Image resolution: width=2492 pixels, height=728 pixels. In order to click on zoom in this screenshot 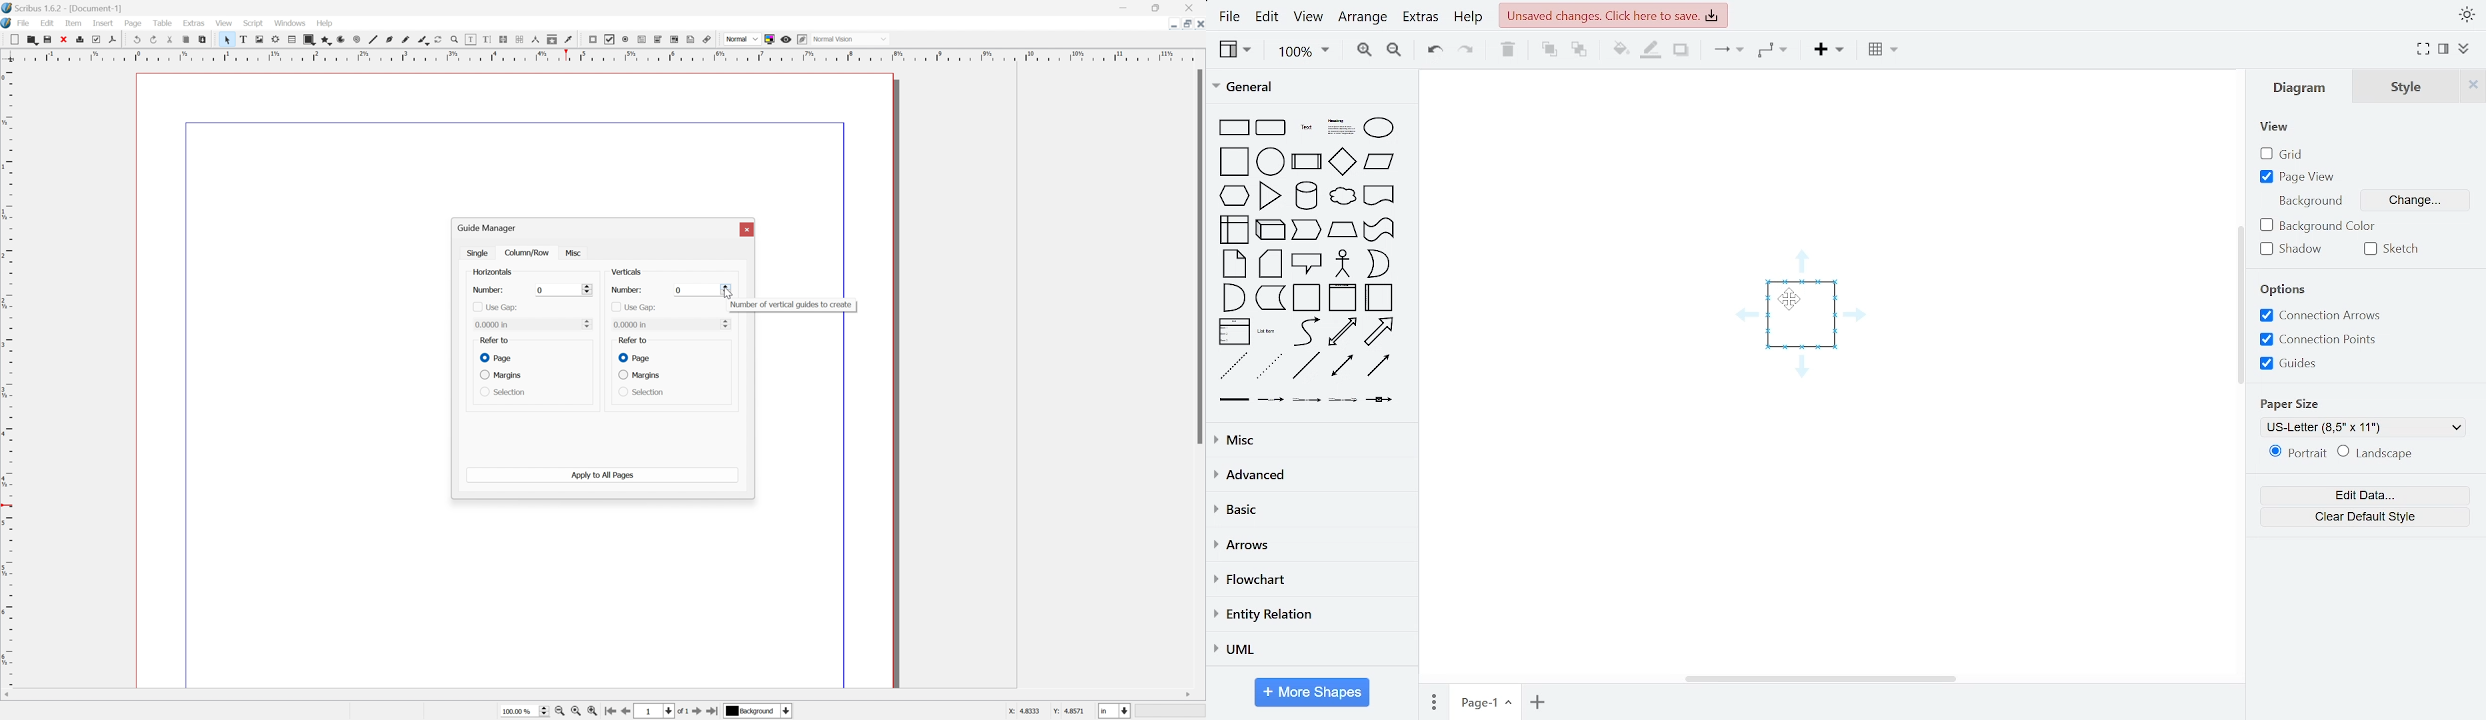, I will do `click(1298, 50)`.